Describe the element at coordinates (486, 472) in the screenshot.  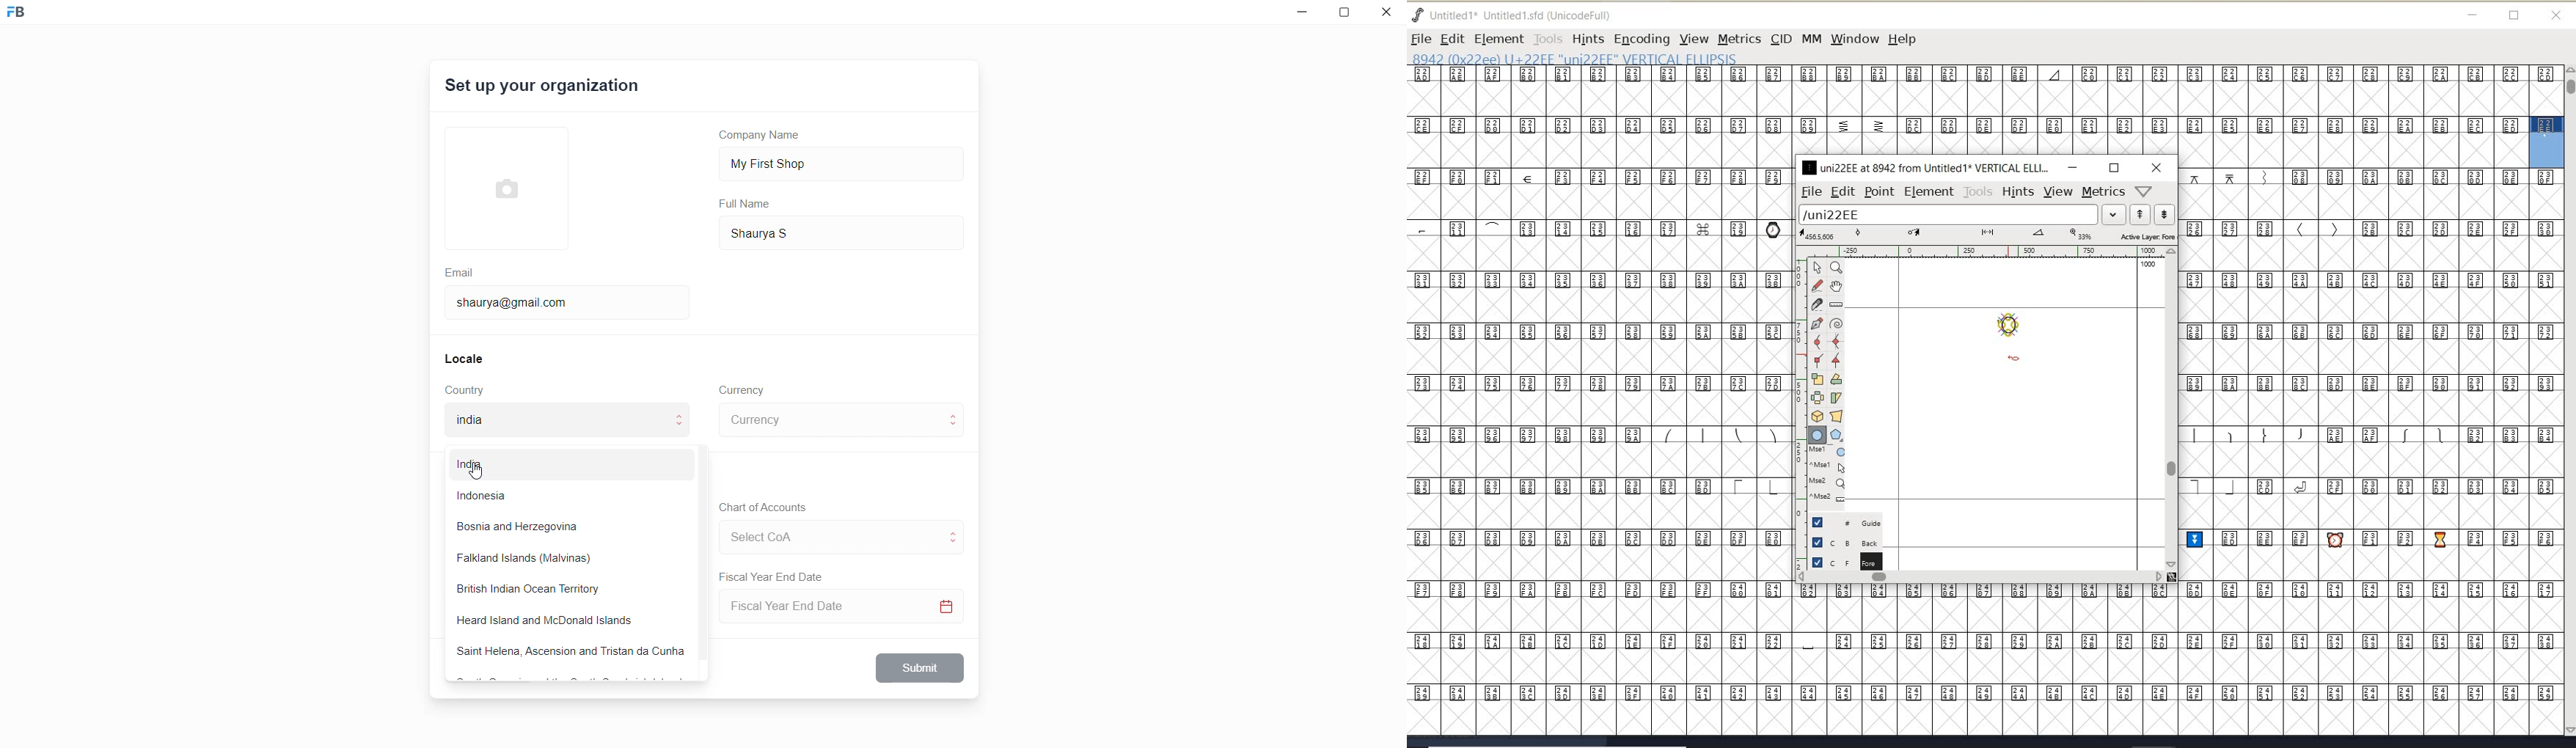
I see `cursor` at that location.